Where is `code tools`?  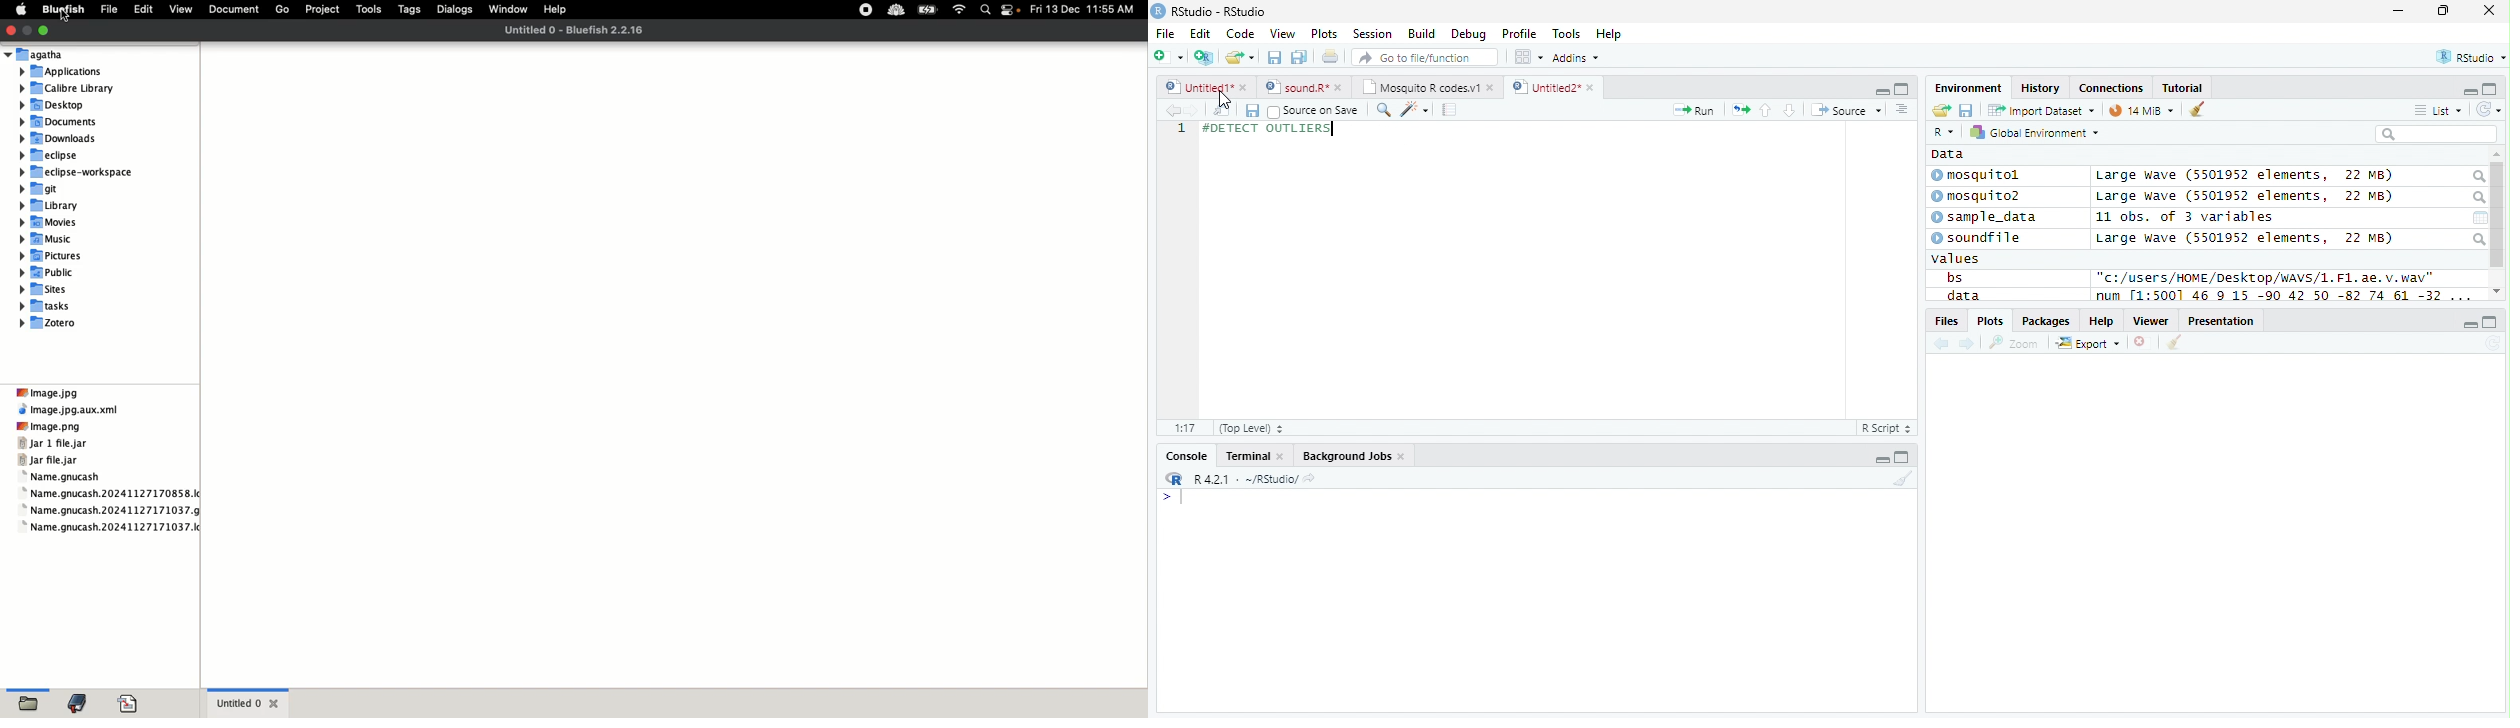
code tools is located at coordinates (1415, 110).